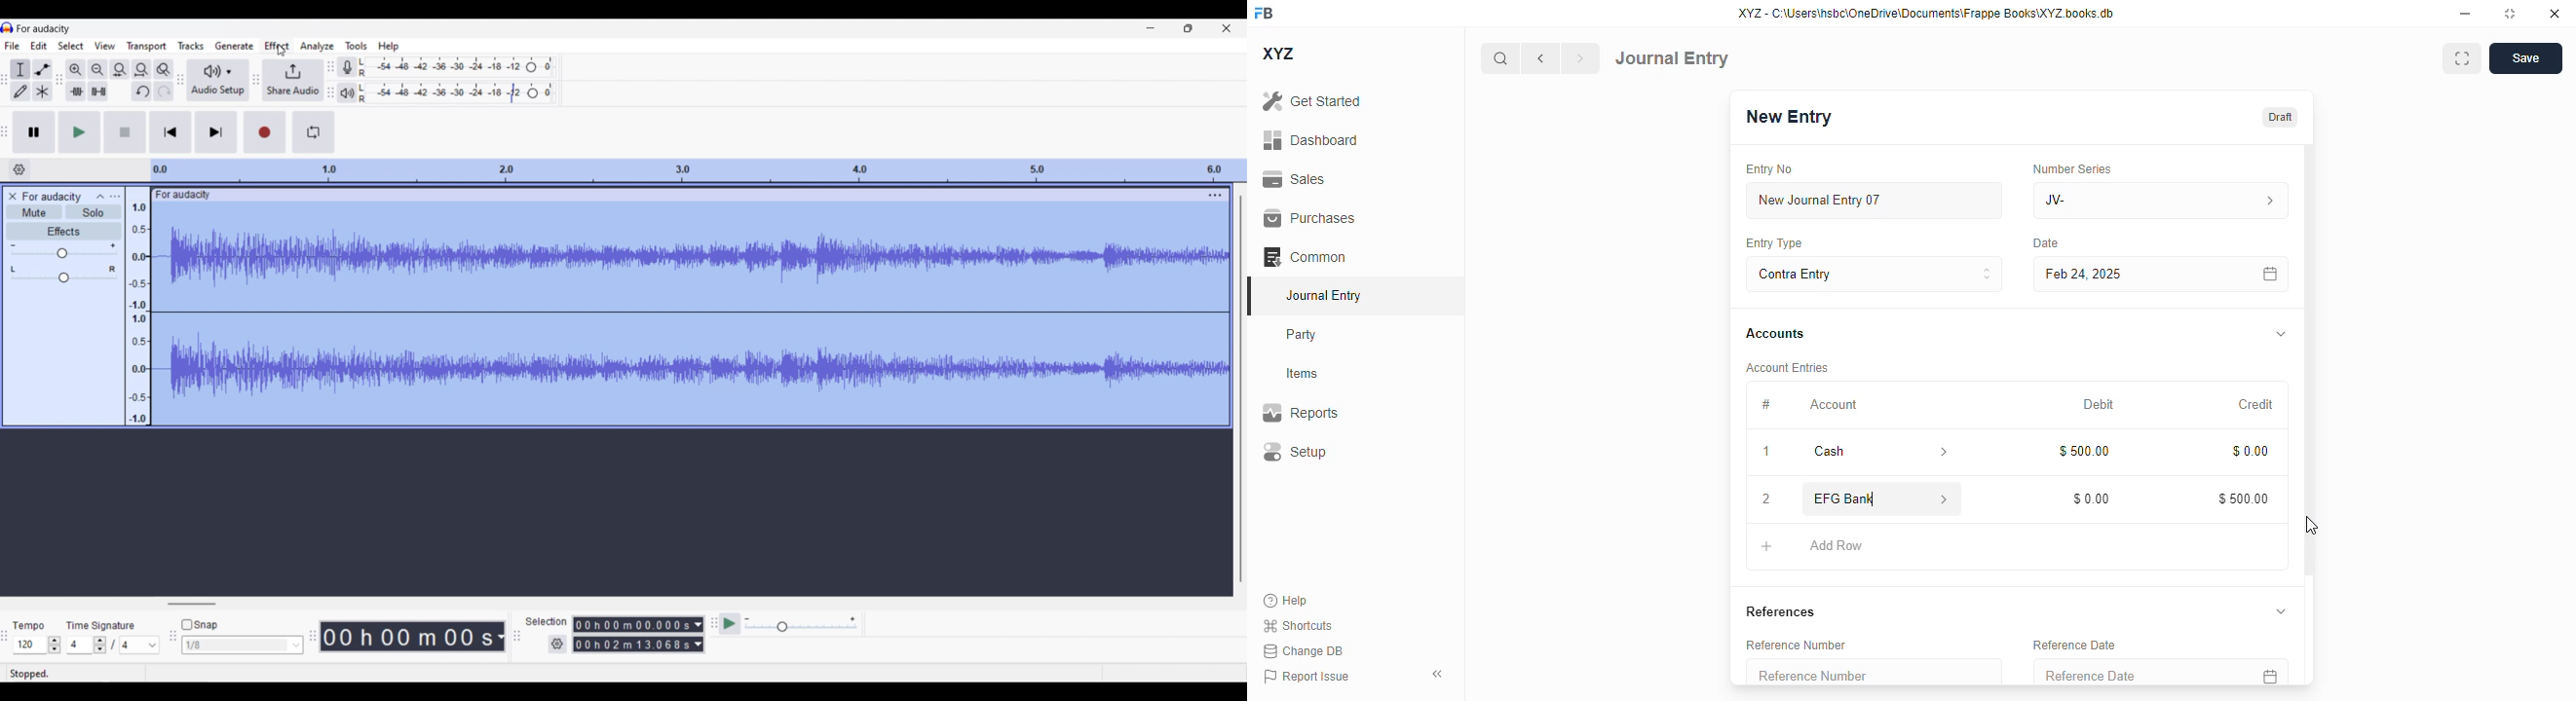  Describe the element at coordinates (1875, 200) in the screenshot. I see `new journal entry 07` at that location.